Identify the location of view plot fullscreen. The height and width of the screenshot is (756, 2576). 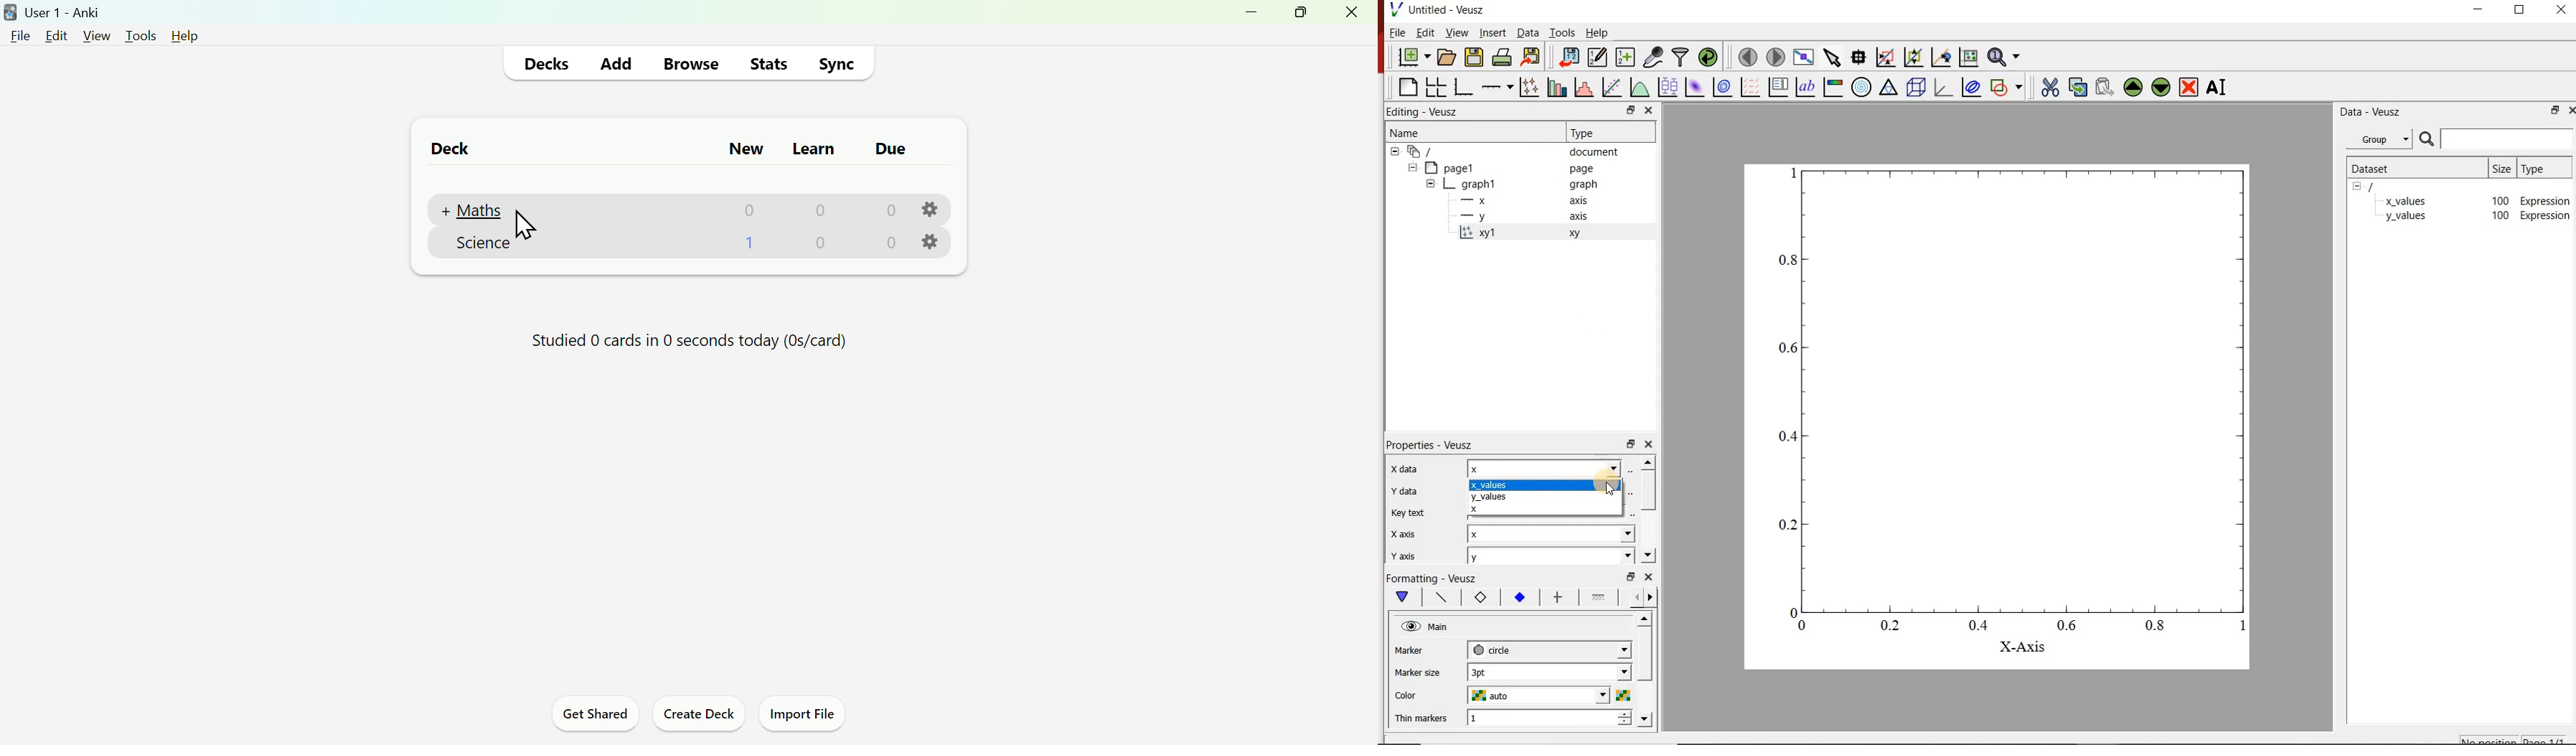
(1806, 57).